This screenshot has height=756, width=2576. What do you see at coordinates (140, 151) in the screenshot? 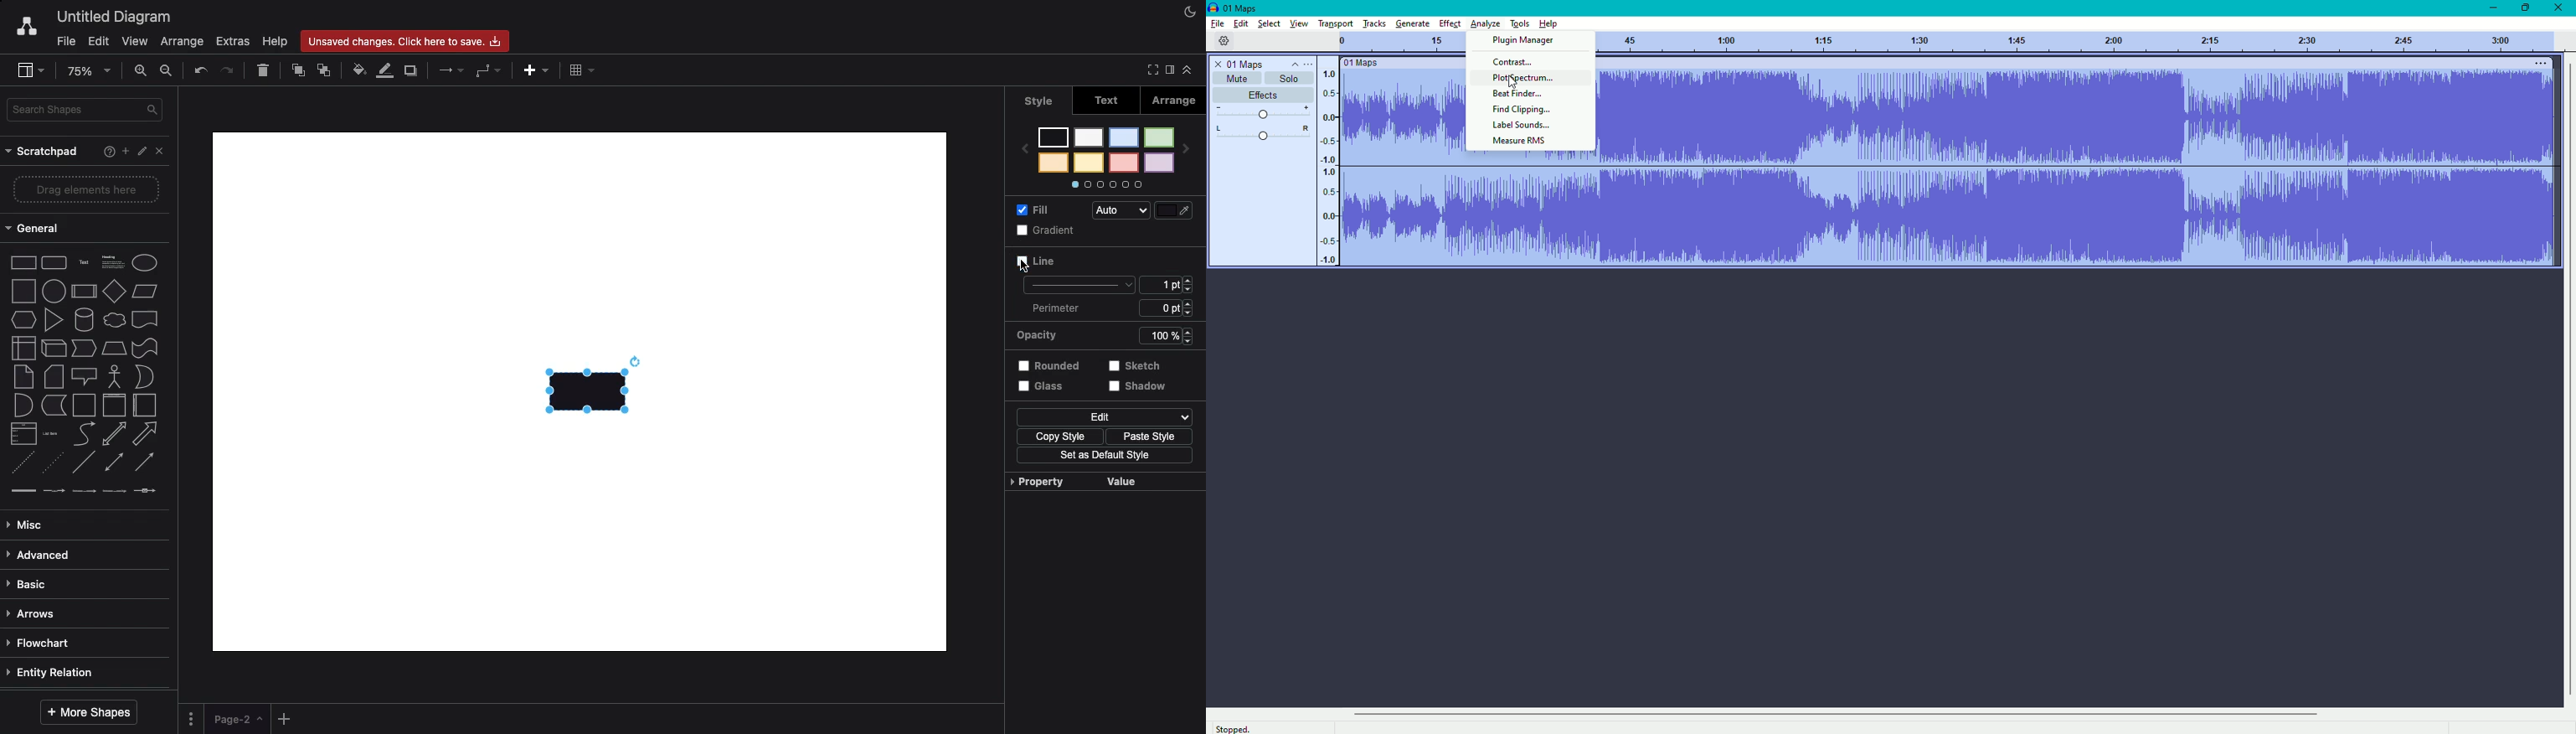
I see `Edit` at bounding box center [140, 151].